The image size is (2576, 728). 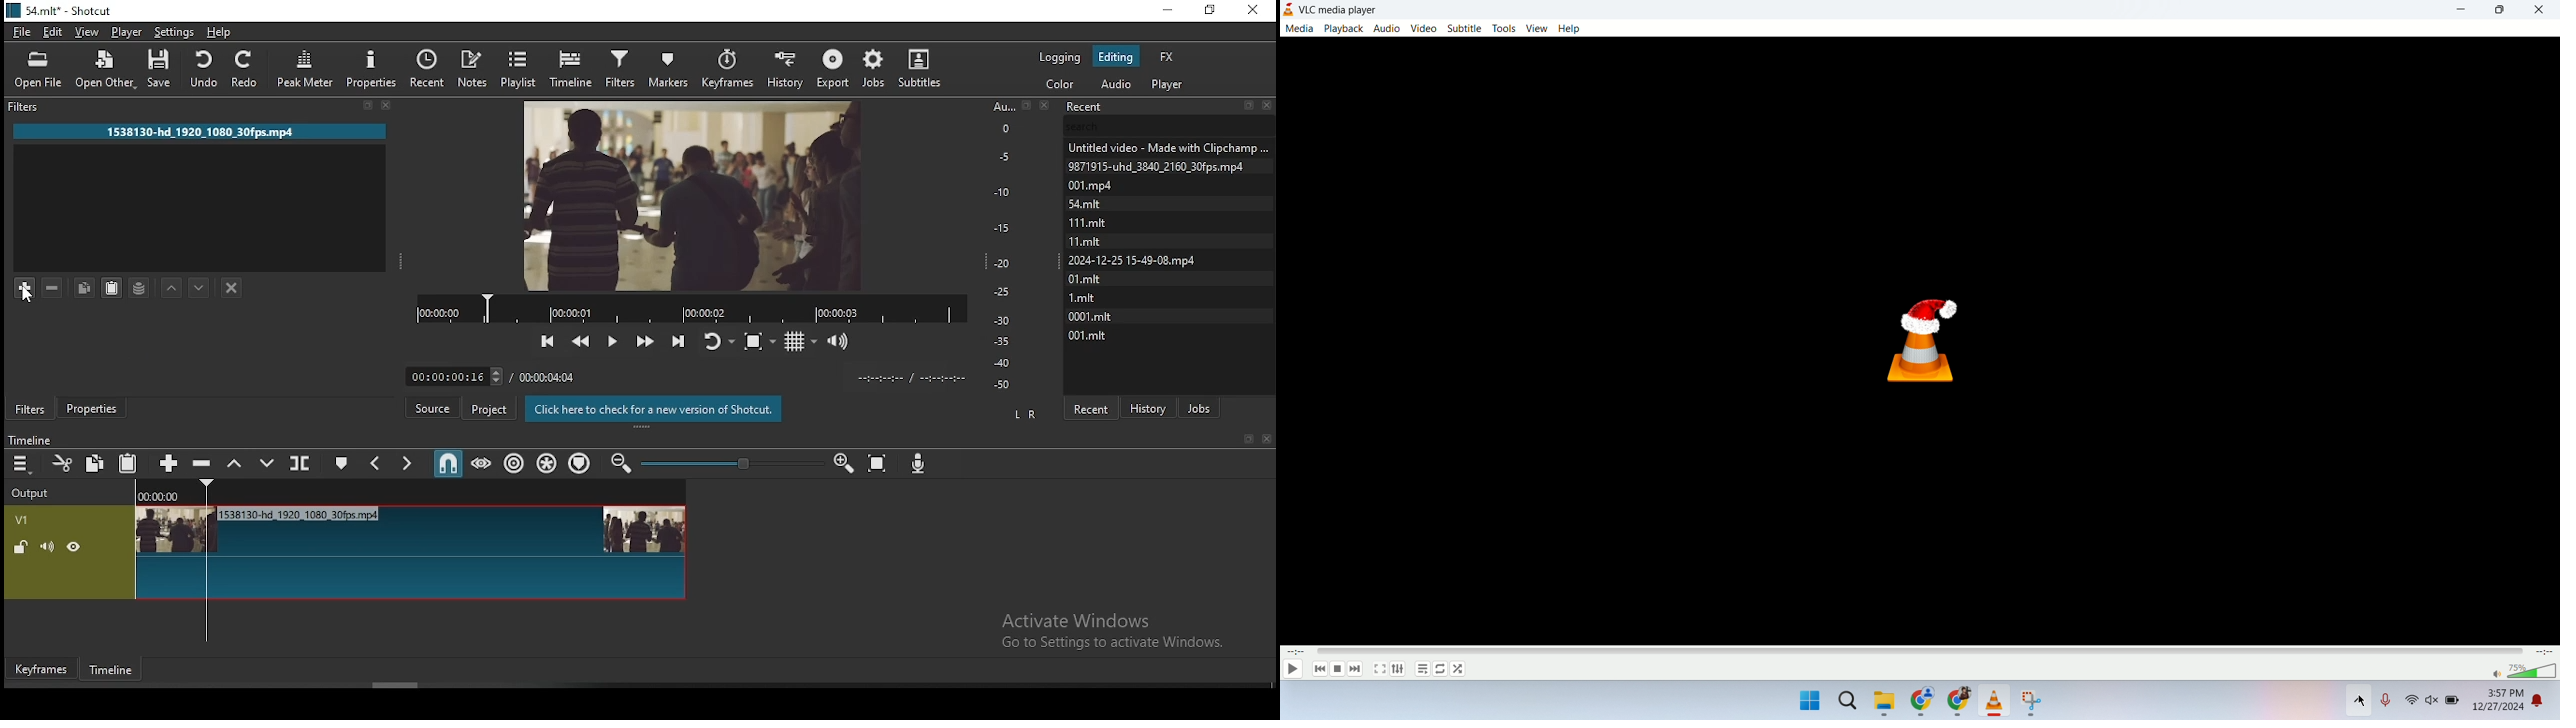 What do you see at coordinates (401, 686) in the screenshot?
I see `scroll bar` at bounding box center [401, 686].